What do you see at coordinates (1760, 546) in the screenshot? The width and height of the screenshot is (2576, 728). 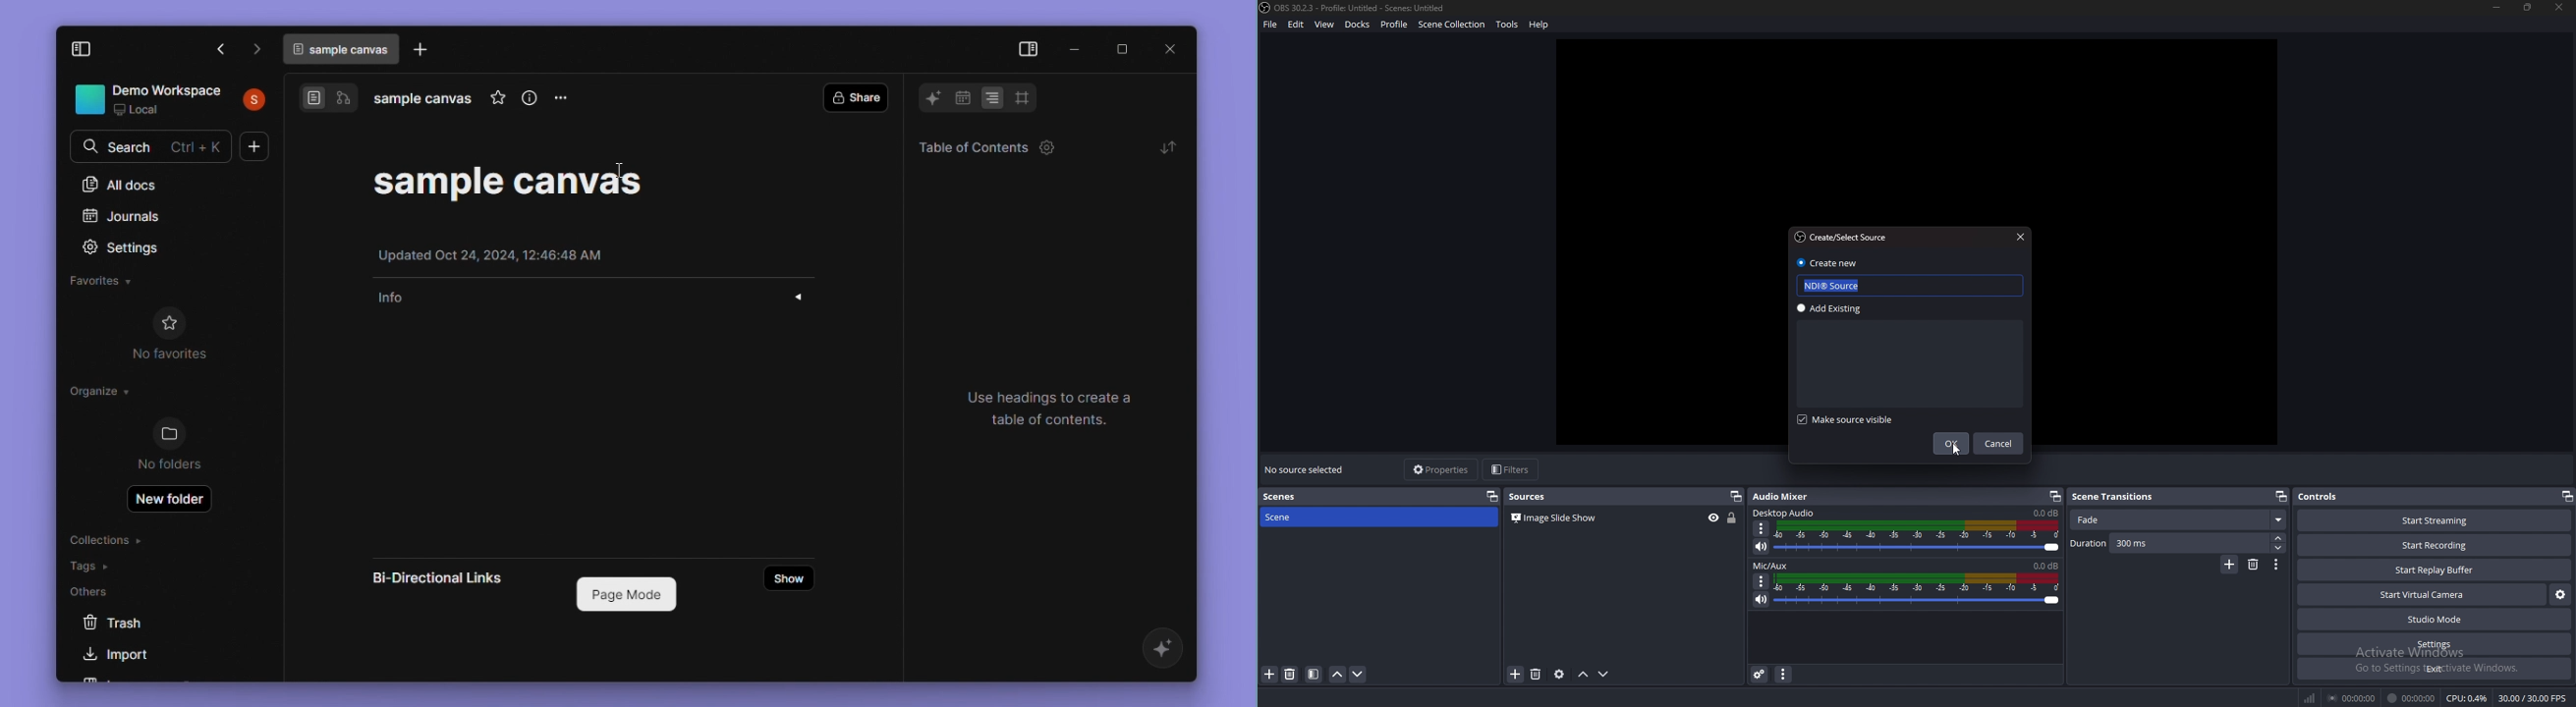 I see `mute` at bounding box center [1760, 546].